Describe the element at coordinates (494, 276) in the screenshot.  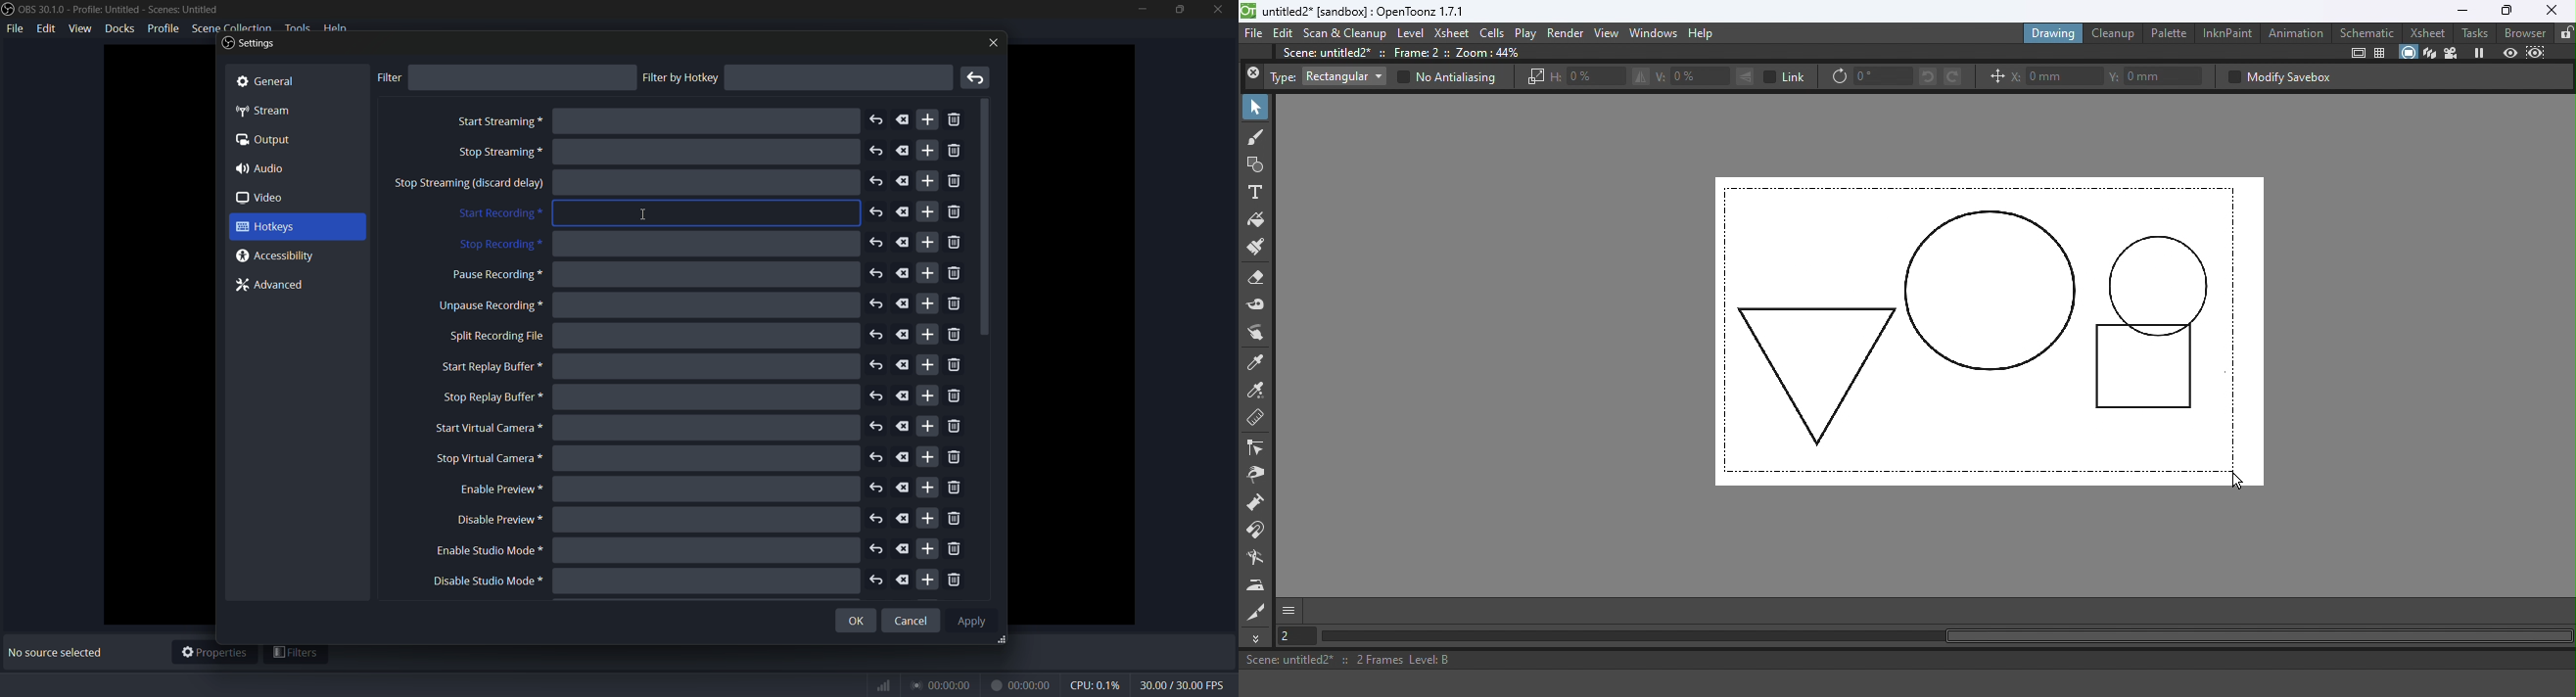
I see `pause recording` at that location.